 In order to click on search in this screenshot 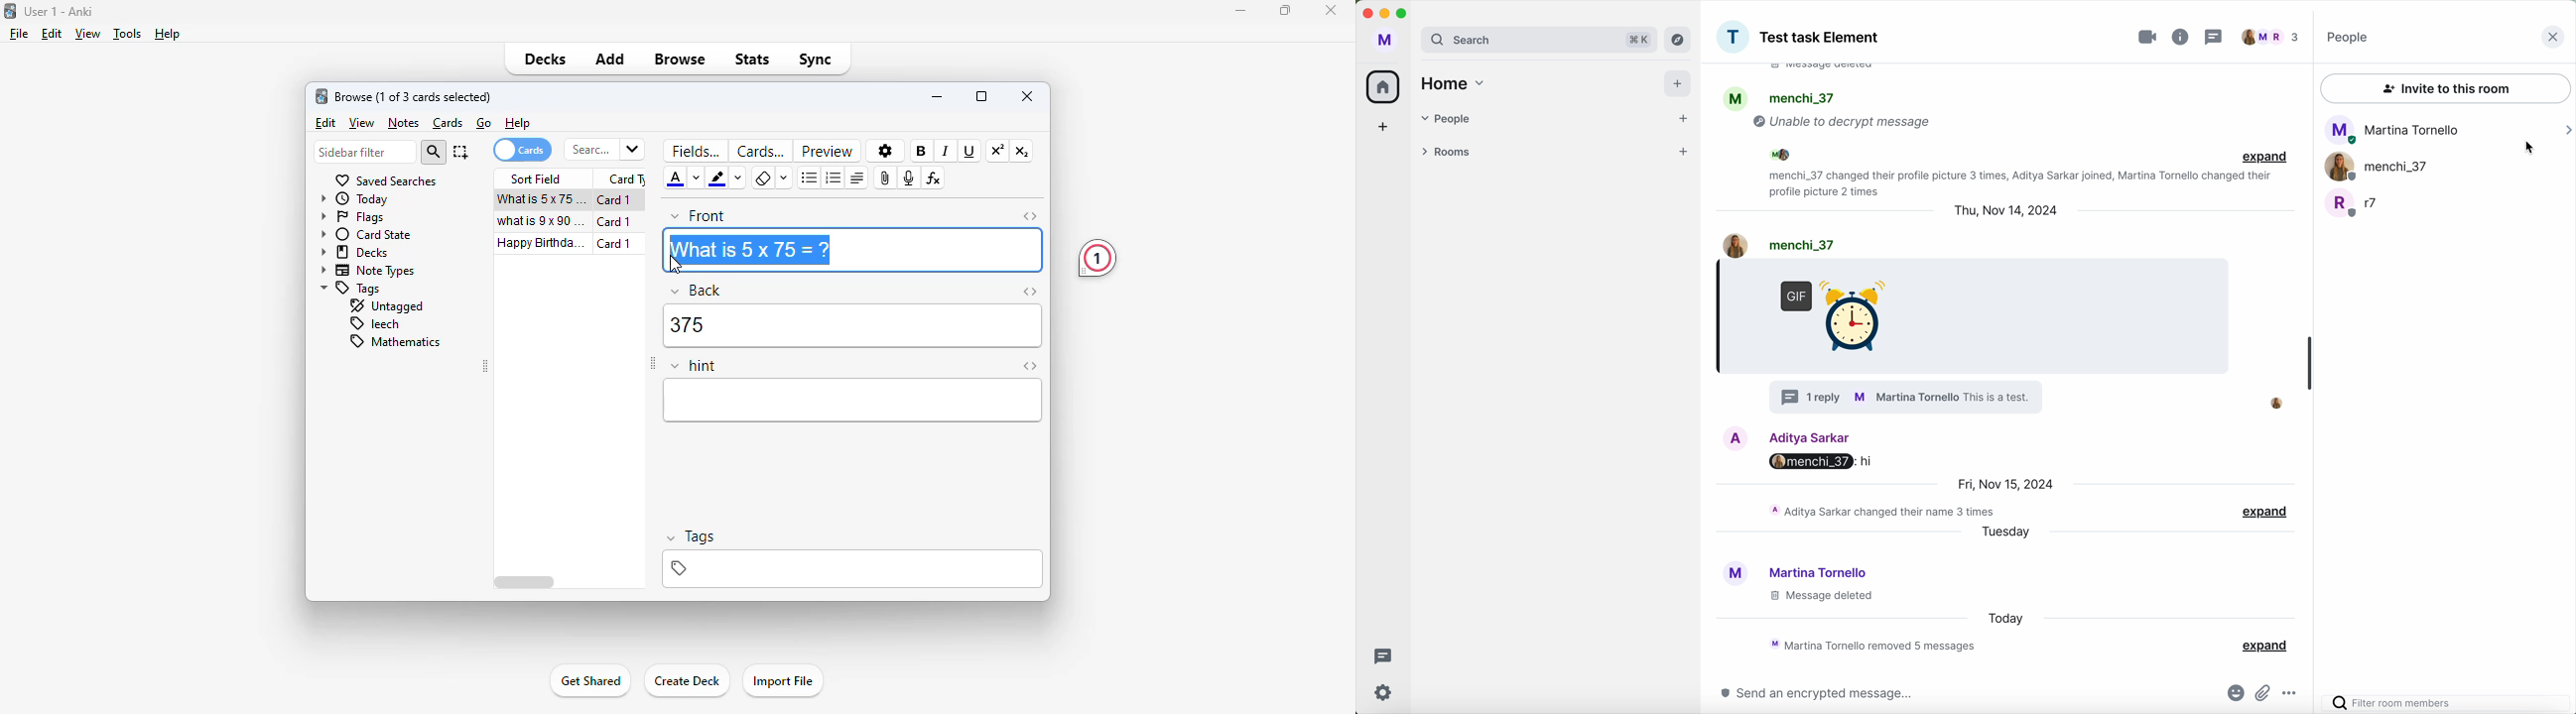, I will do `click(605, 150)`.